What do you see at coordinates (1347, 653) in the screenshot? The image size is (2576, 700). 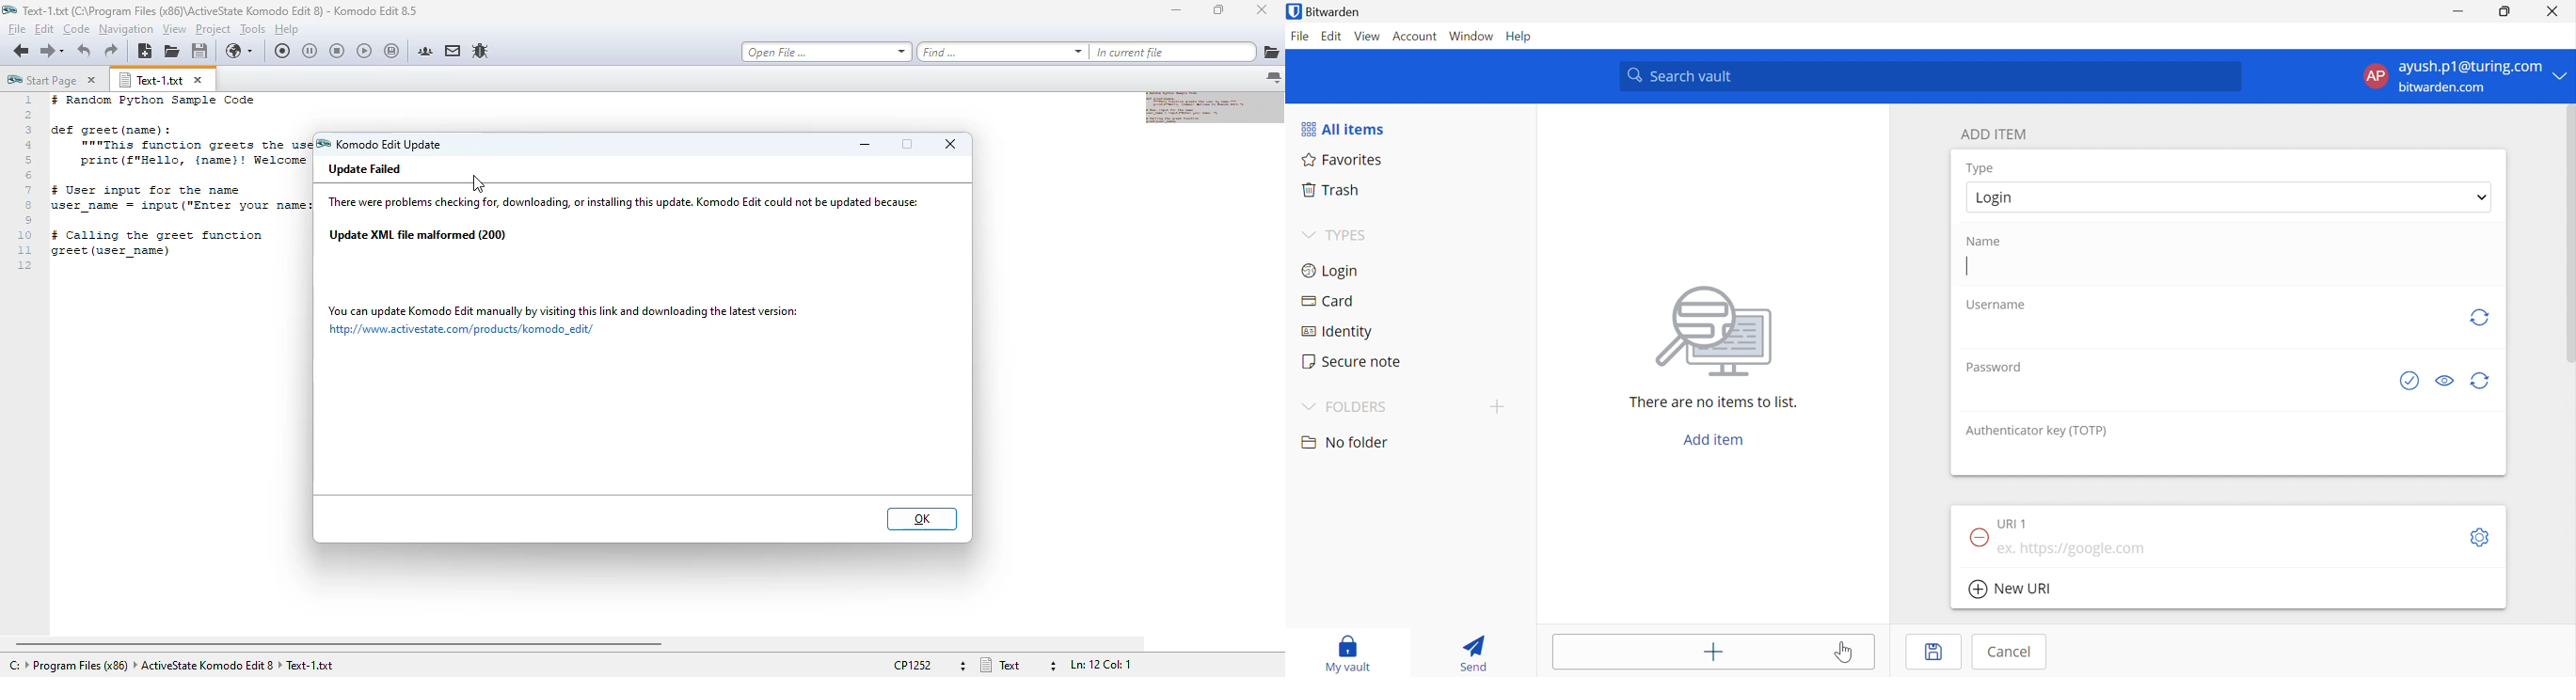 I see `My vault` at bounding box center [1347, 653].